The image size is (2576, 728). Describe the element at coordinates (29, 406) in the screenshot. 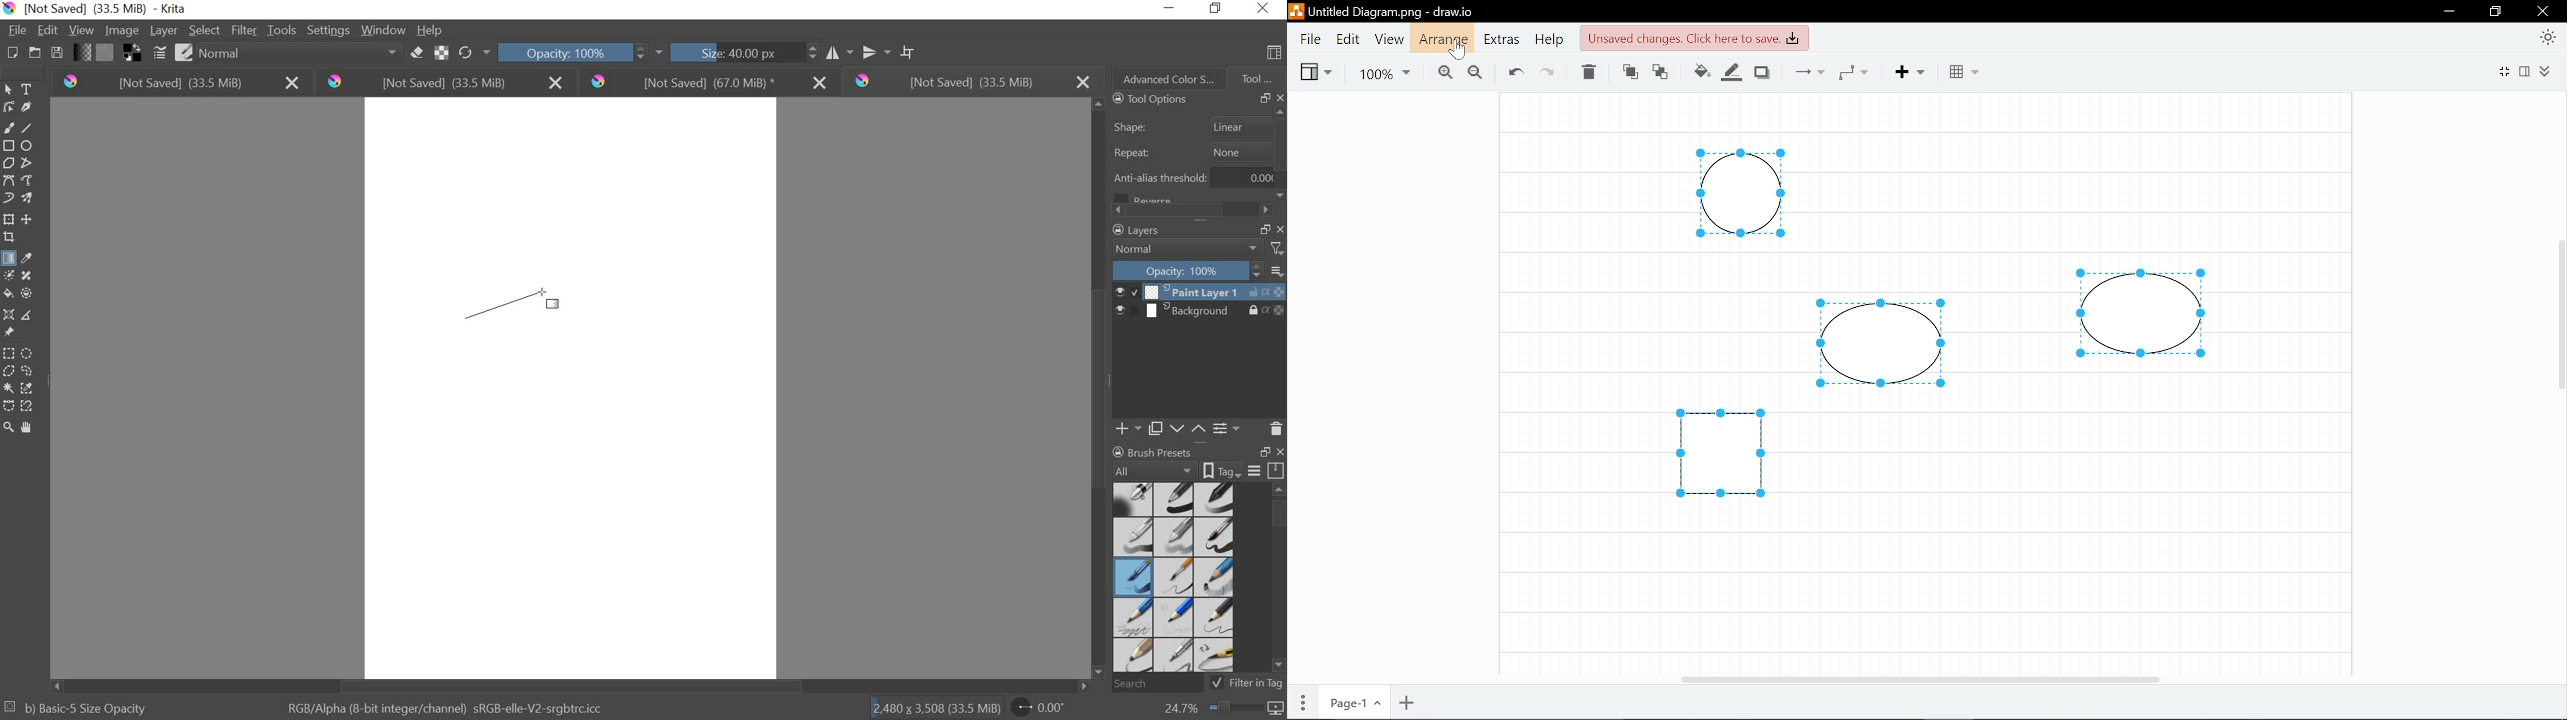

I see `magnetic selection` at that location.